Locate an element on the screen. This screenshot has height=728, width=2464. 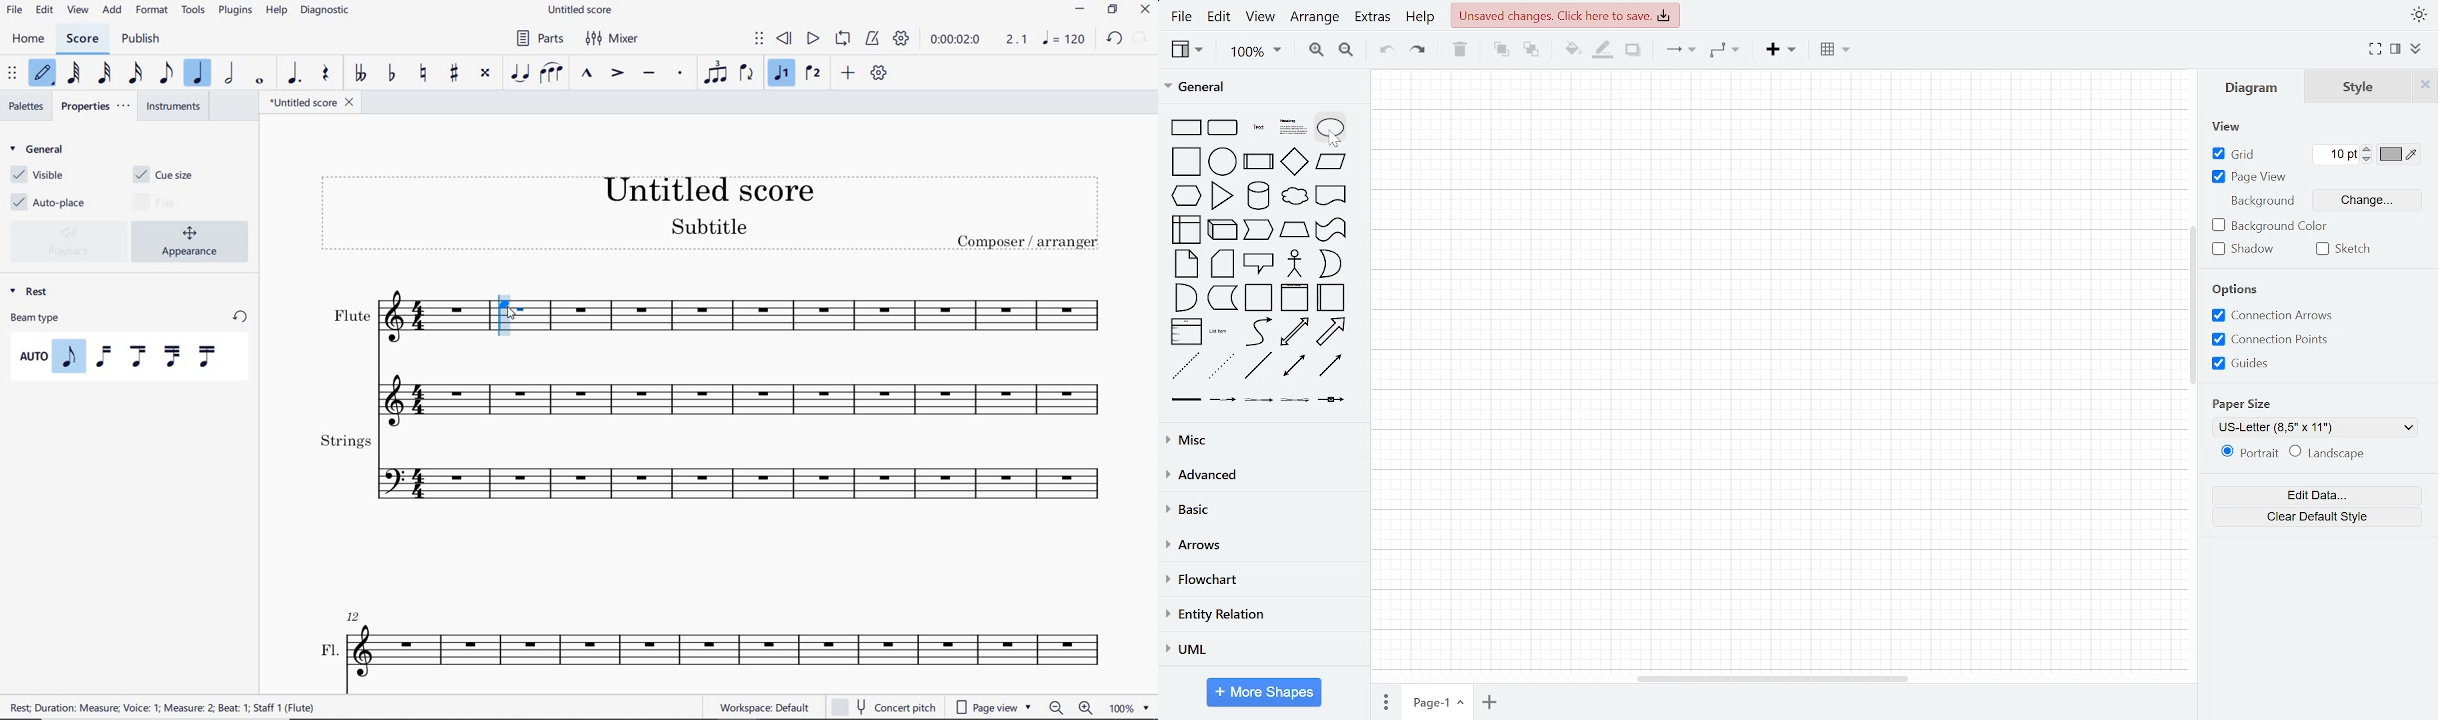
cylinder is located at coordinates (1259, 196).